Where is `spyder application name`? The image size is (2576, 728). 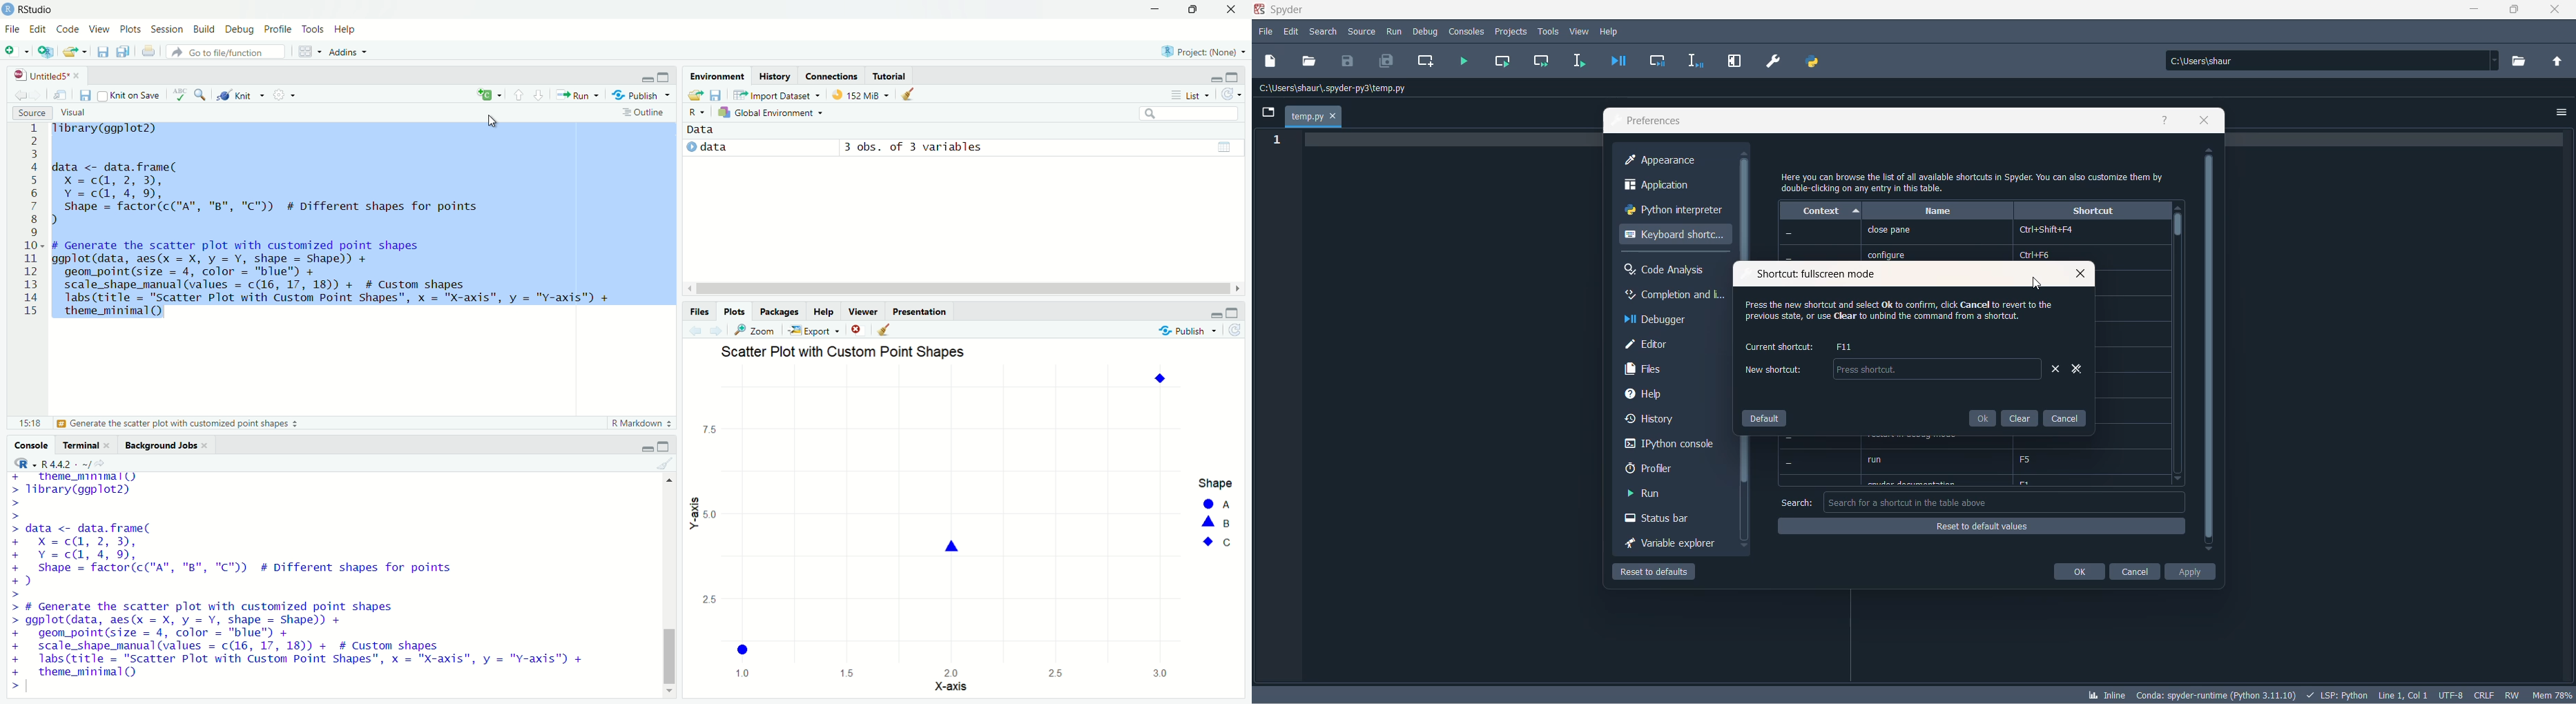
spyder application name is located at coordinates (1281, 10).